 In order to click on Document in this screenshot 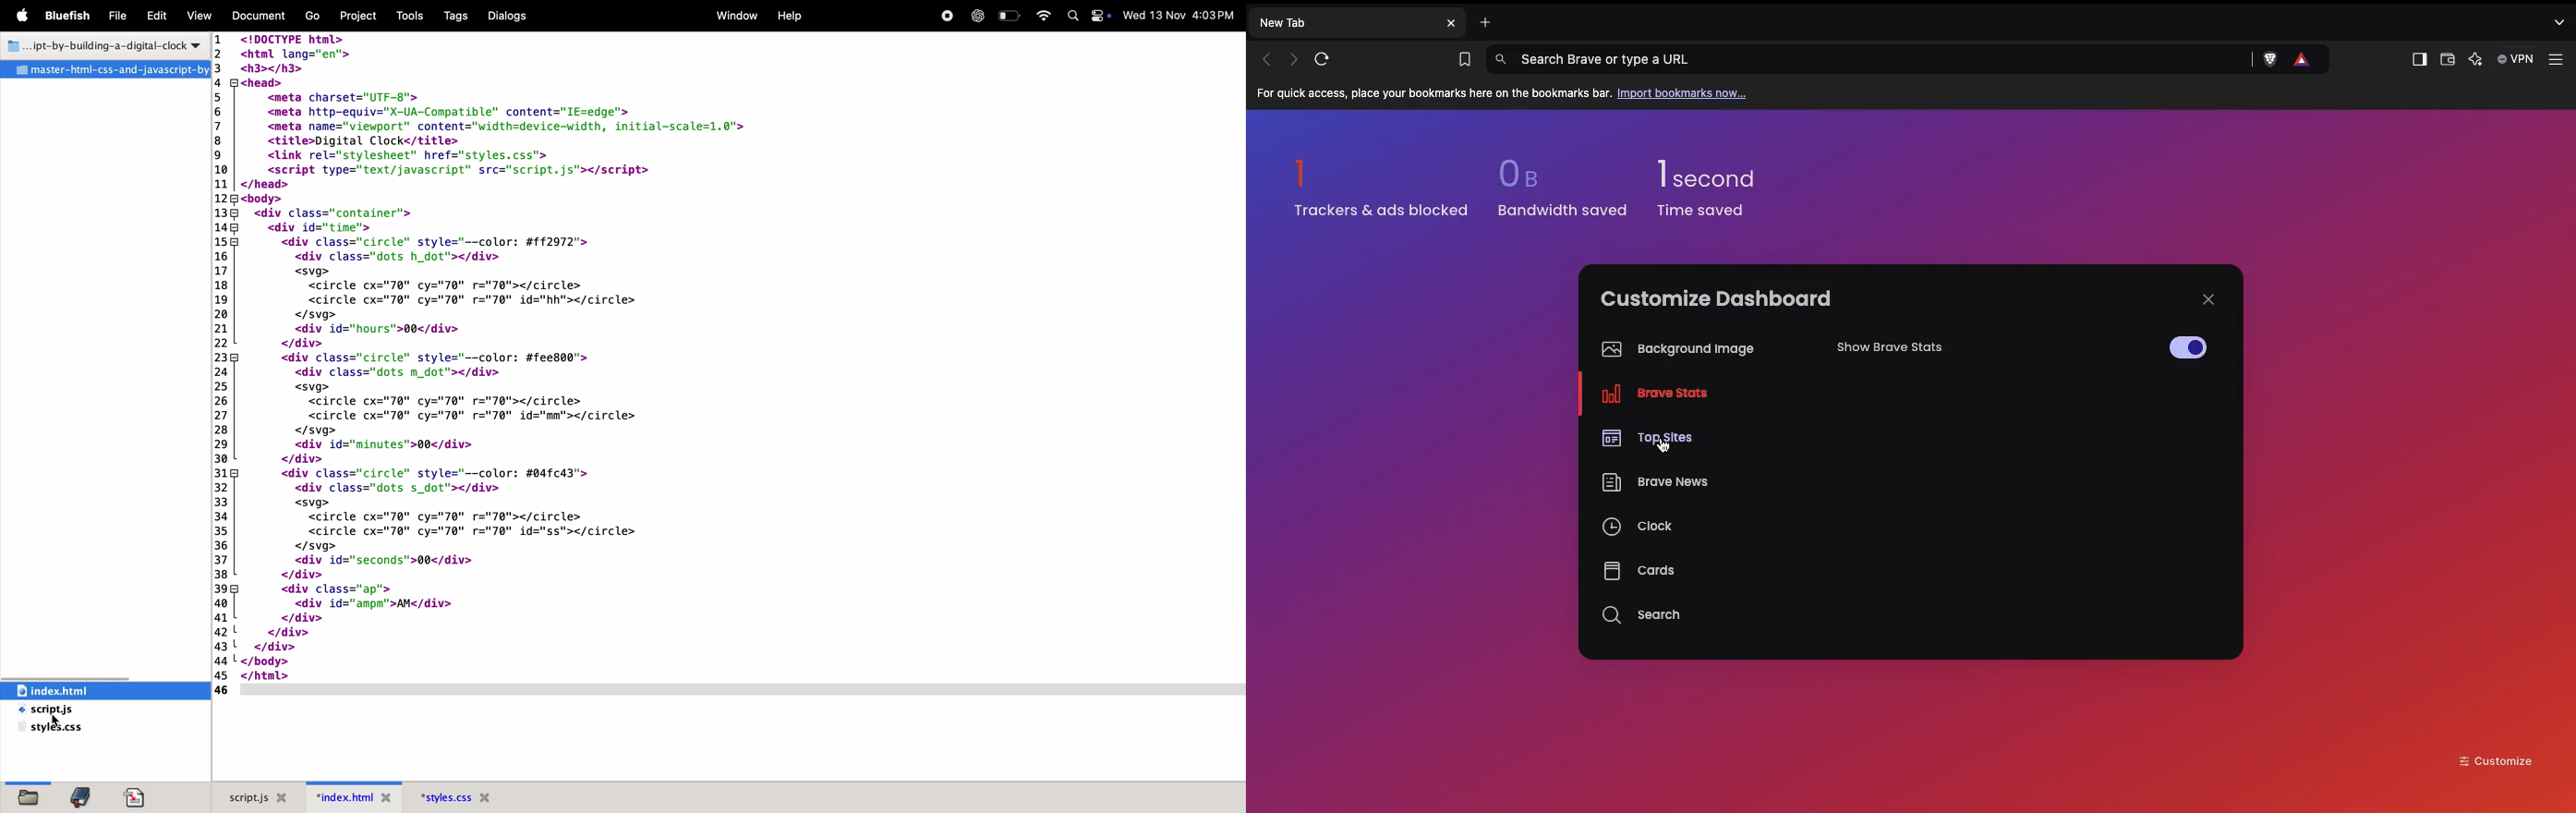, I will do `click(257, 16)`.